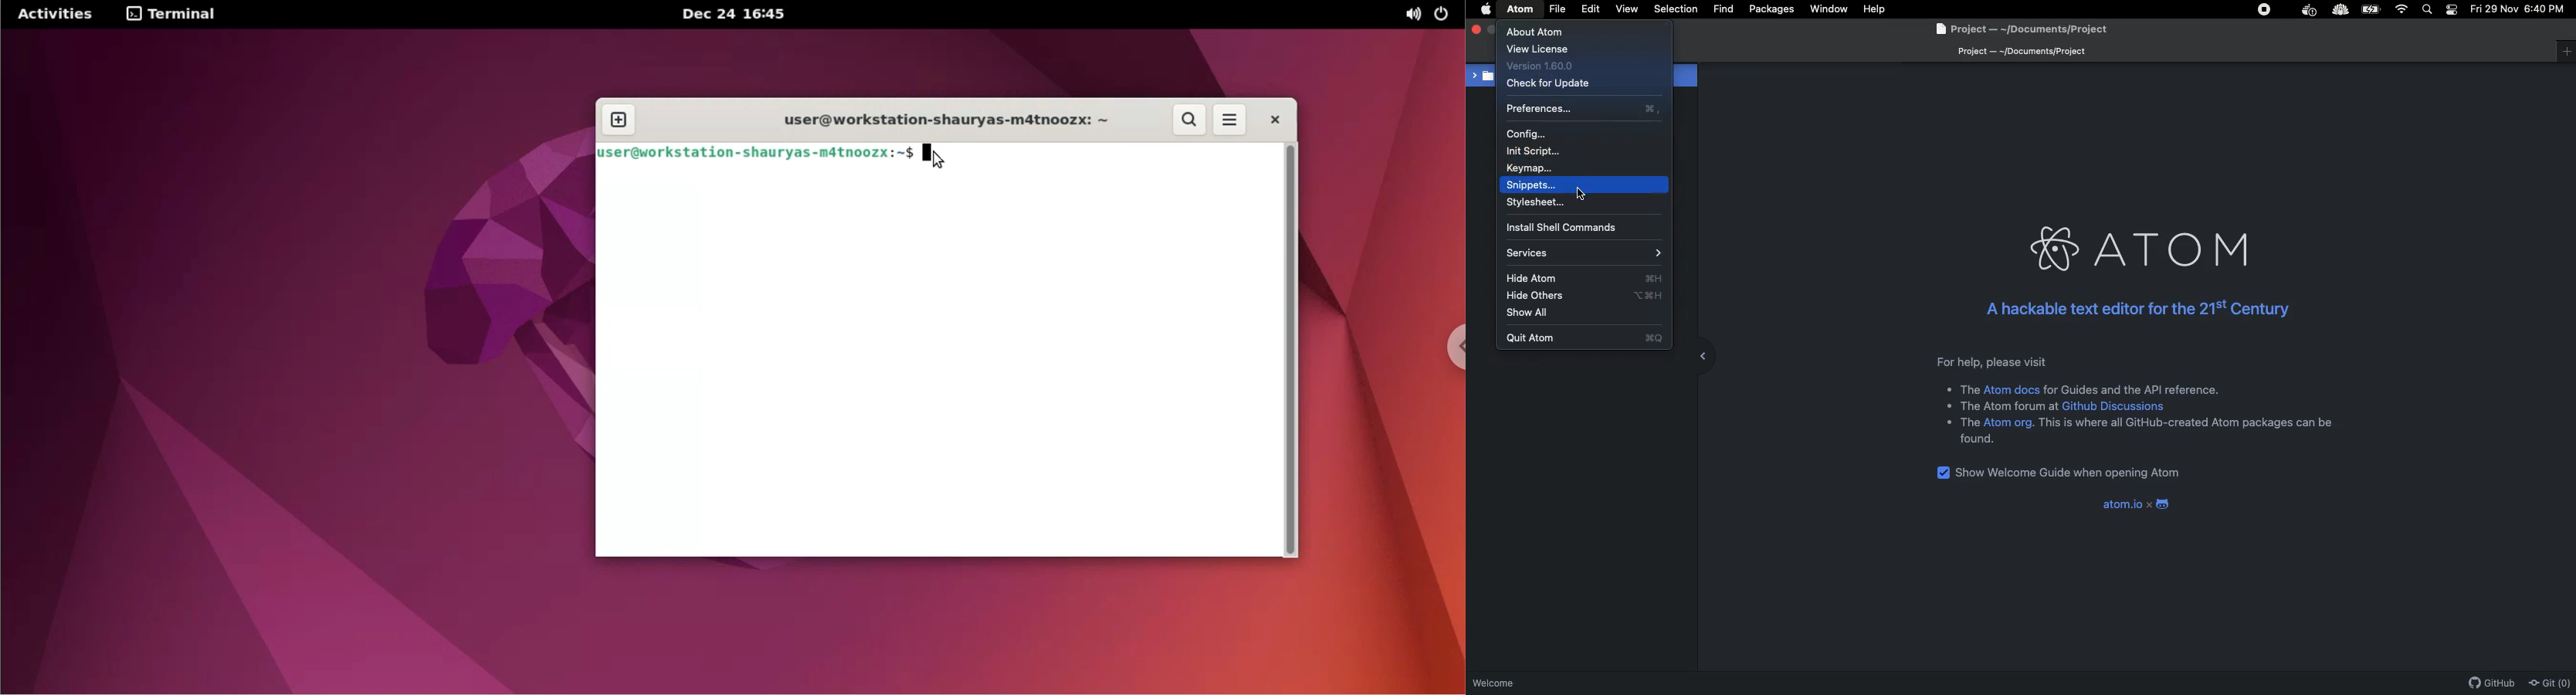 This screenshot has width=2576, height=700. I want to click on Git, so click(2551, 683).